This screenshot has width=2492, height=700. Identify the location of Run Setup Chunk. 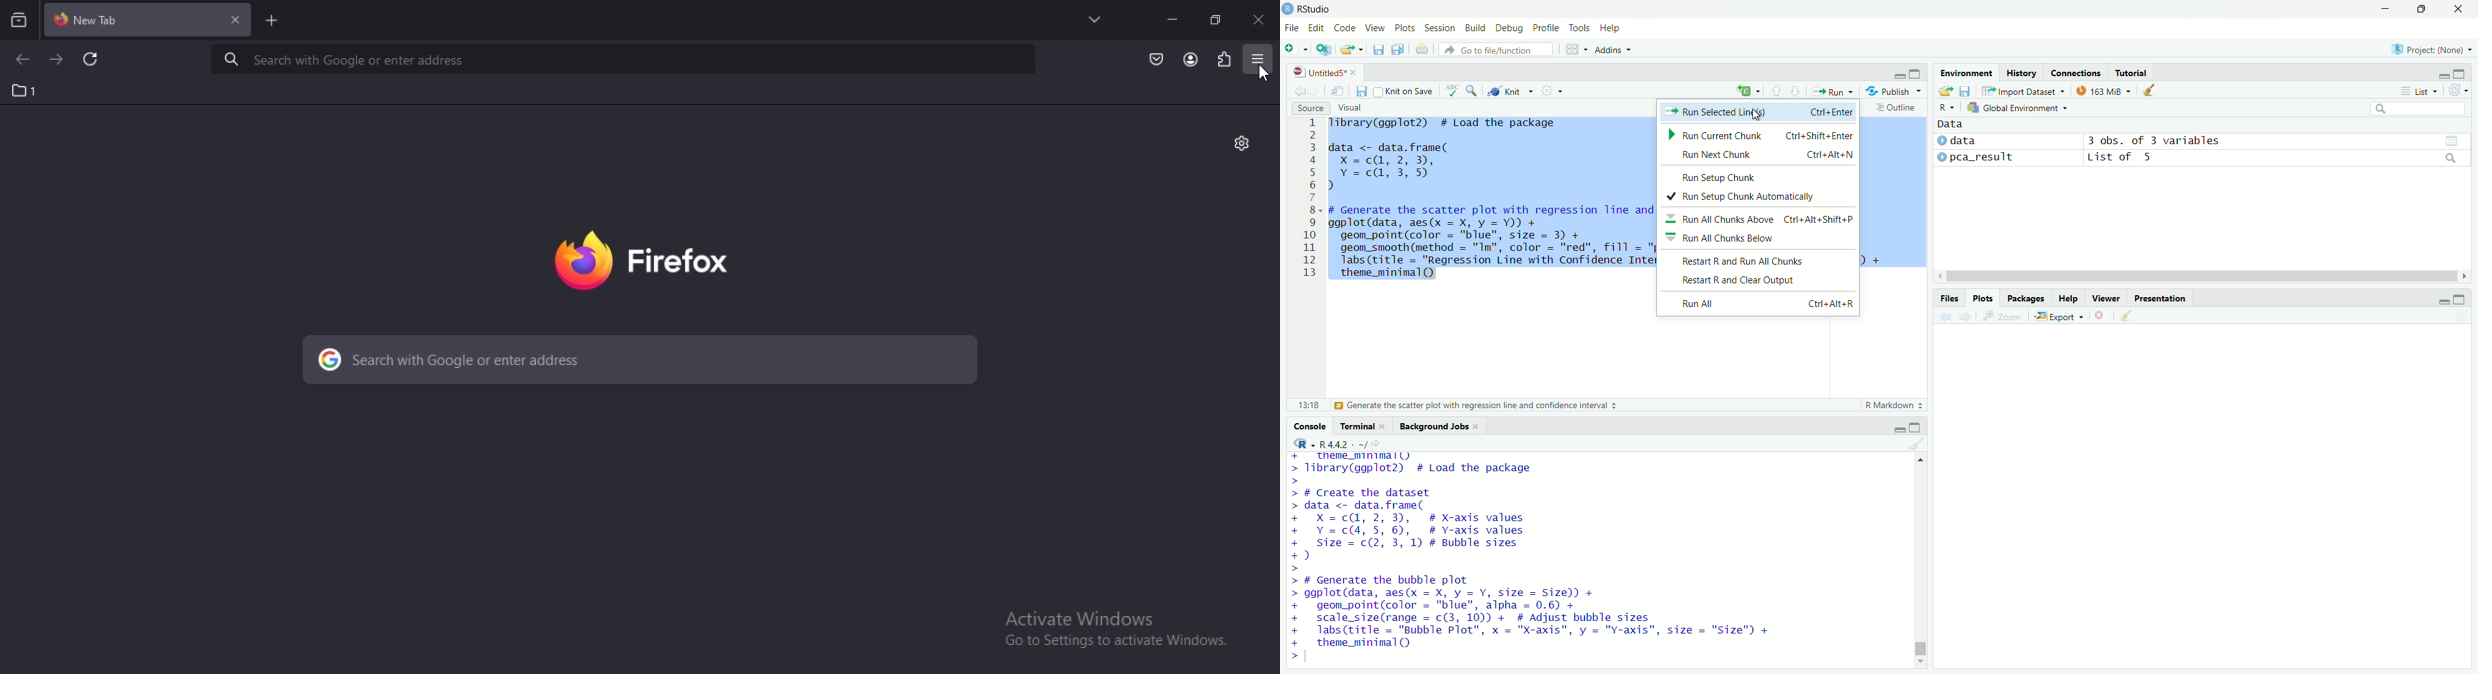
(1756, 175).